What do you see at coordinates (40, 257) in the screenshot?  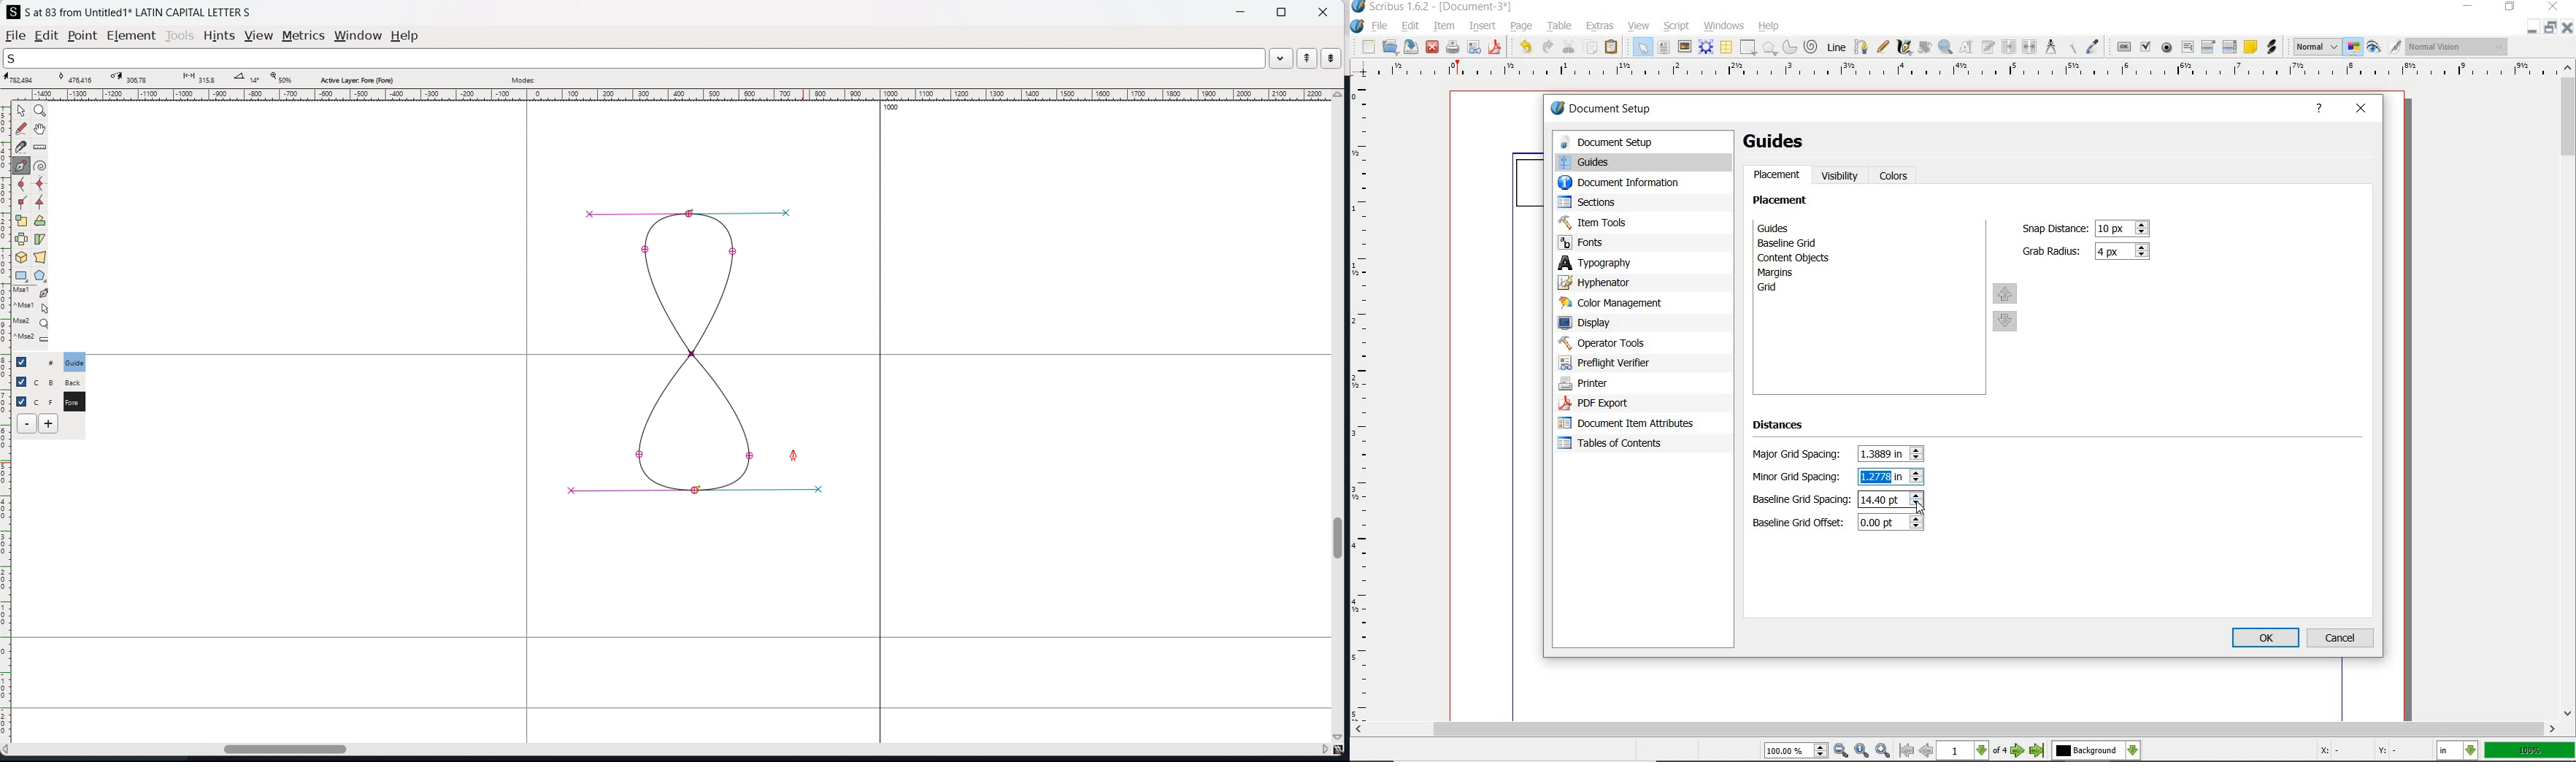 I see `perspective transformation` at bounding box center [40, 257].